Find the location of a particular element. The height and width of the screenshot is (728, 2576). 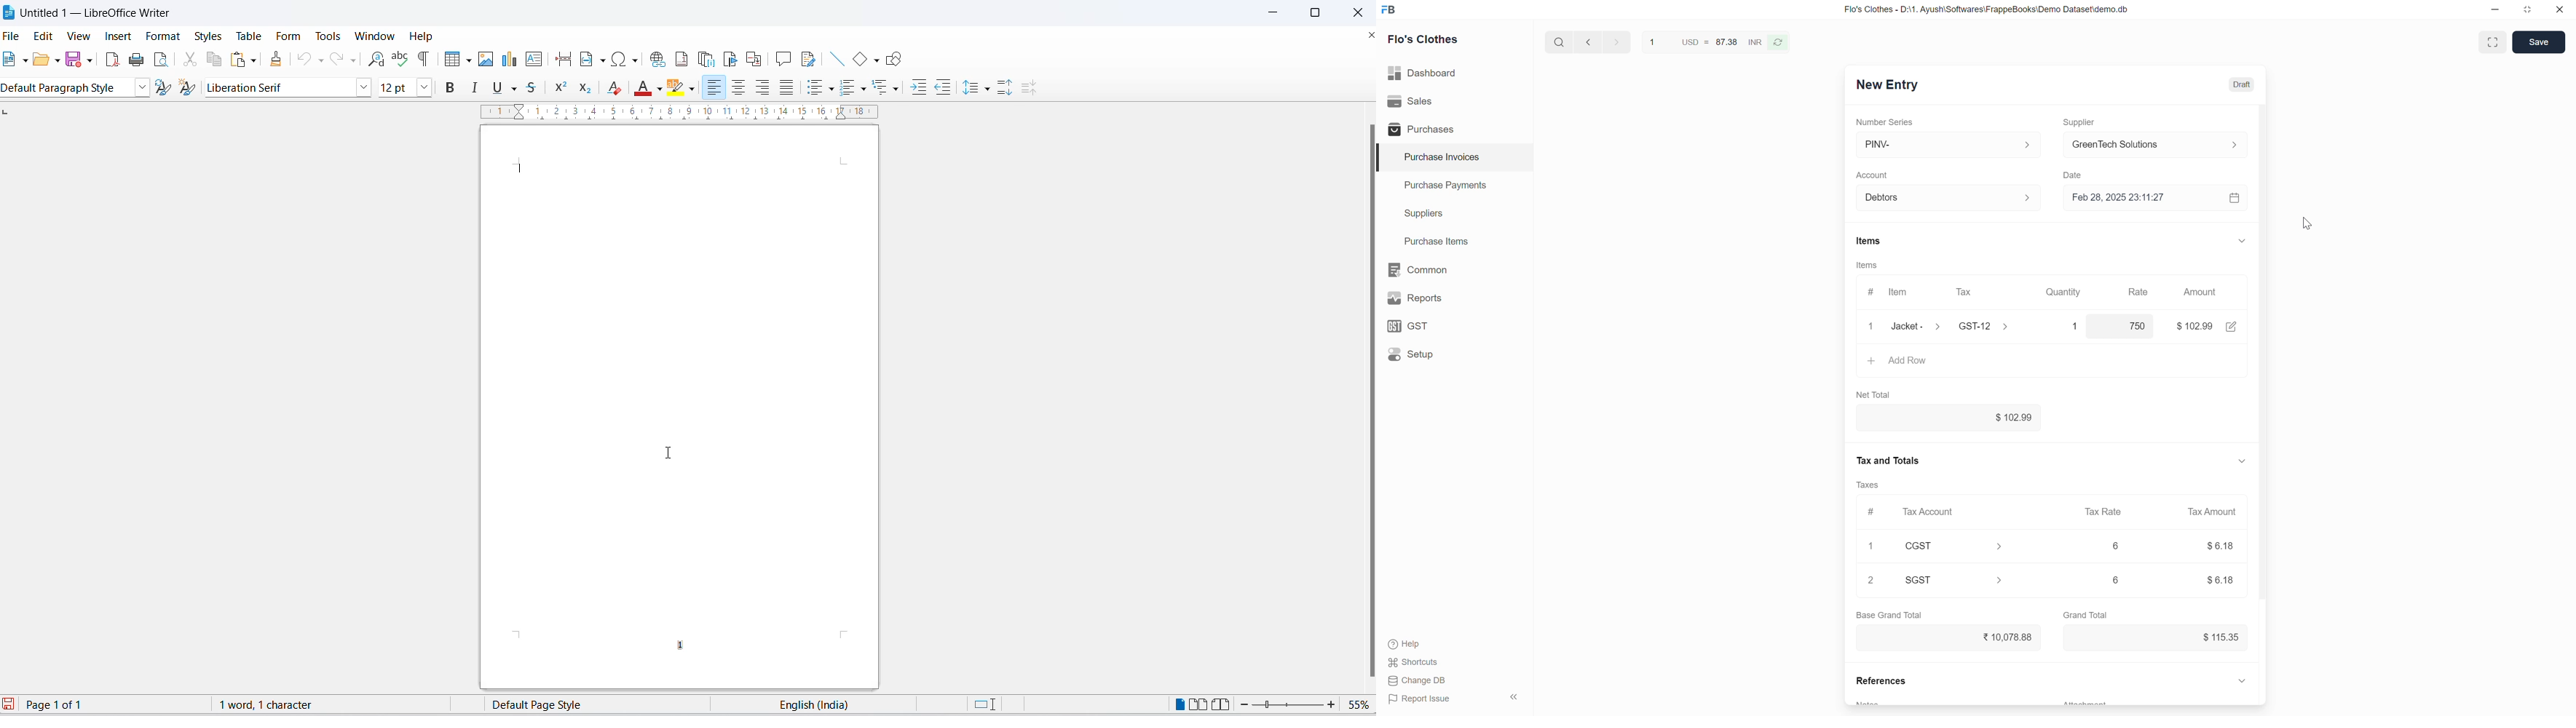

Common is located at coordinates (1455, 269).